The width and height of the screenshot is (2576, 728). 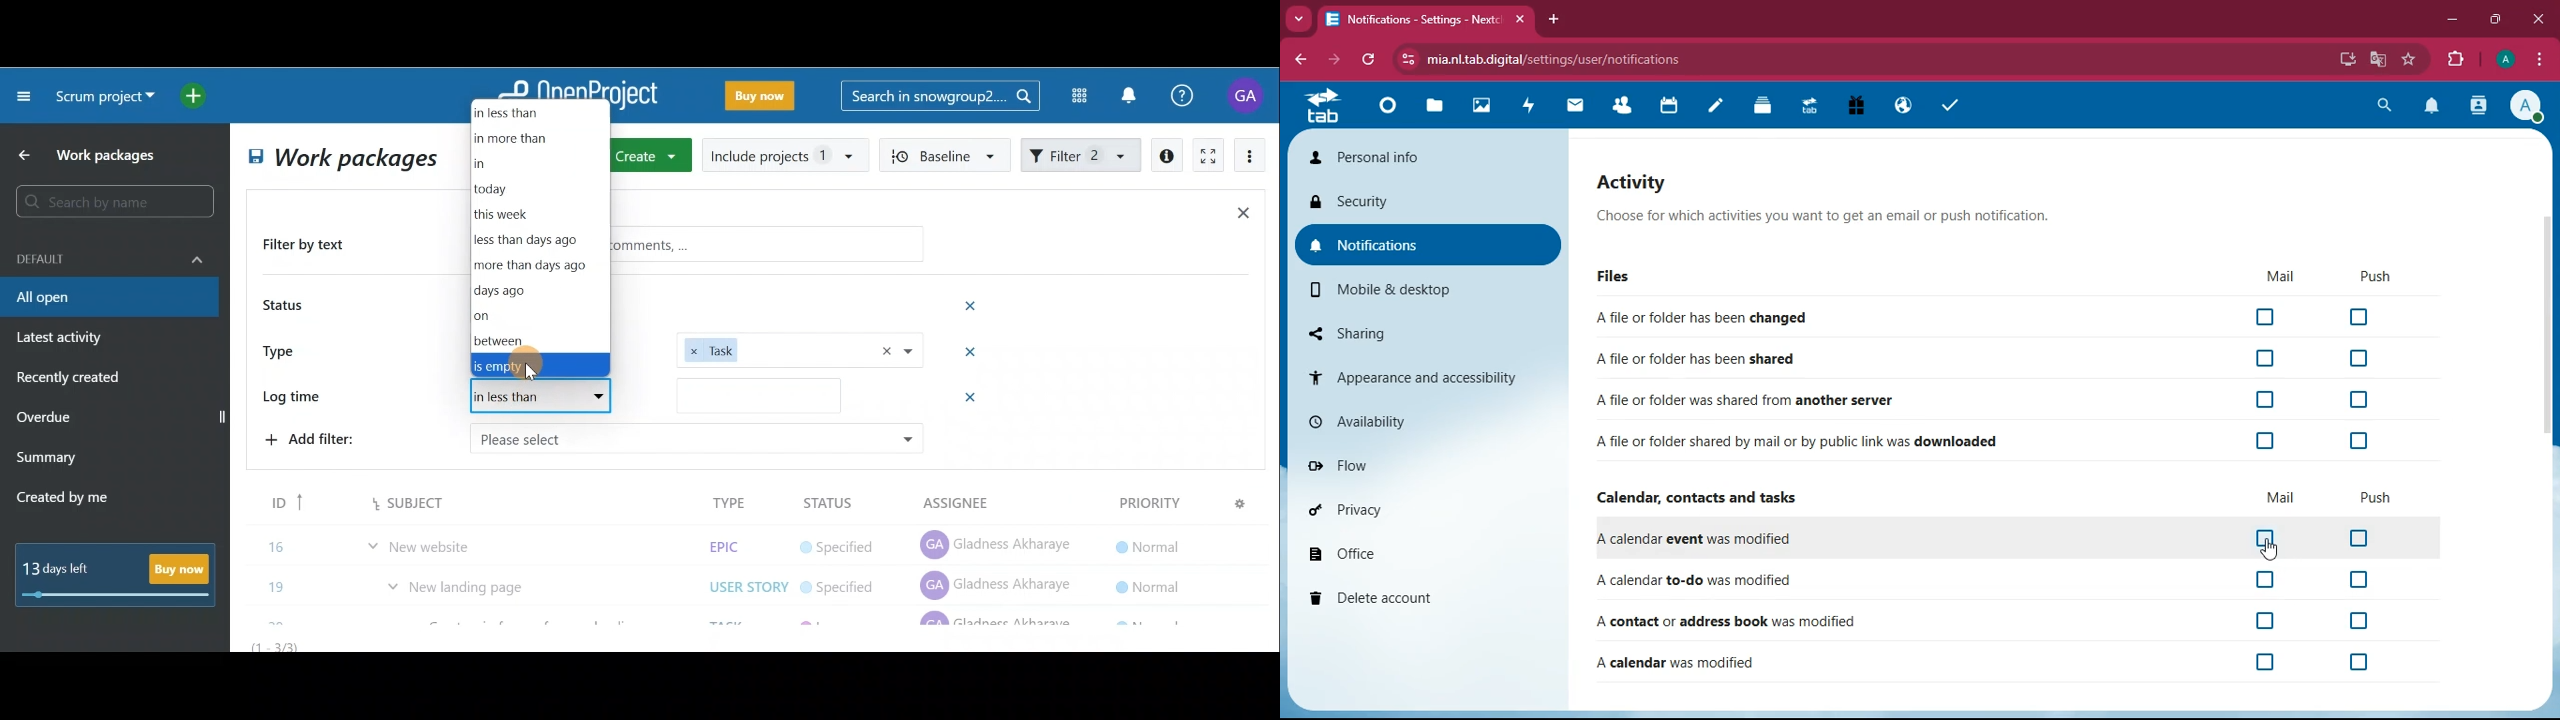 What do you see at coordinates (2281, 278) in the screenshot?
I see `mail` at bounding box center [2281, 278].